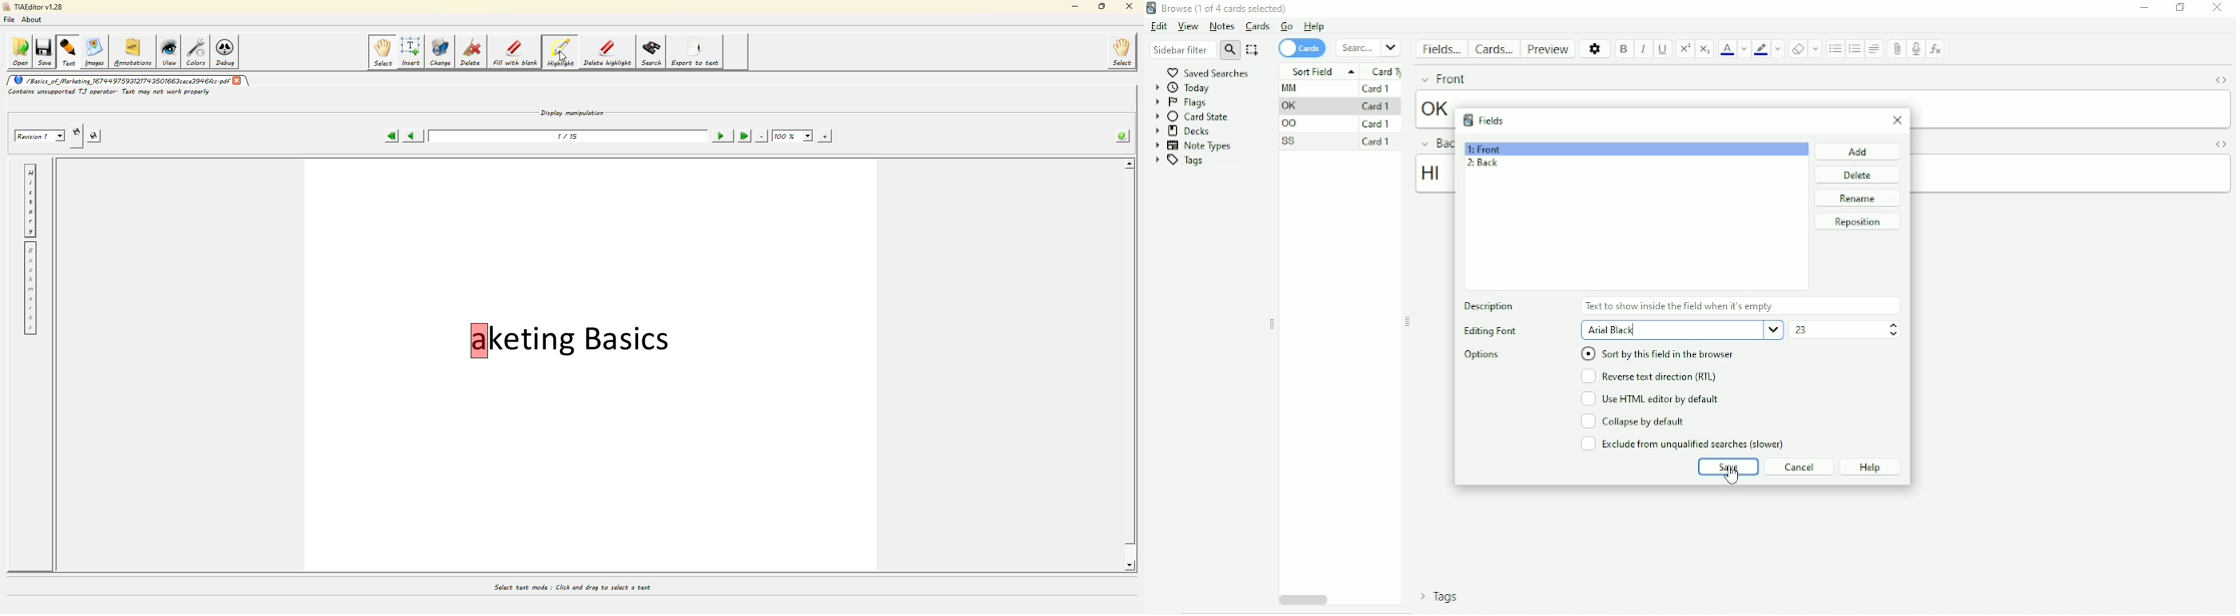  What do you see at coordinates (1805, 332) in the screenshot?
I see `23` at bounding box center [1805, 332].